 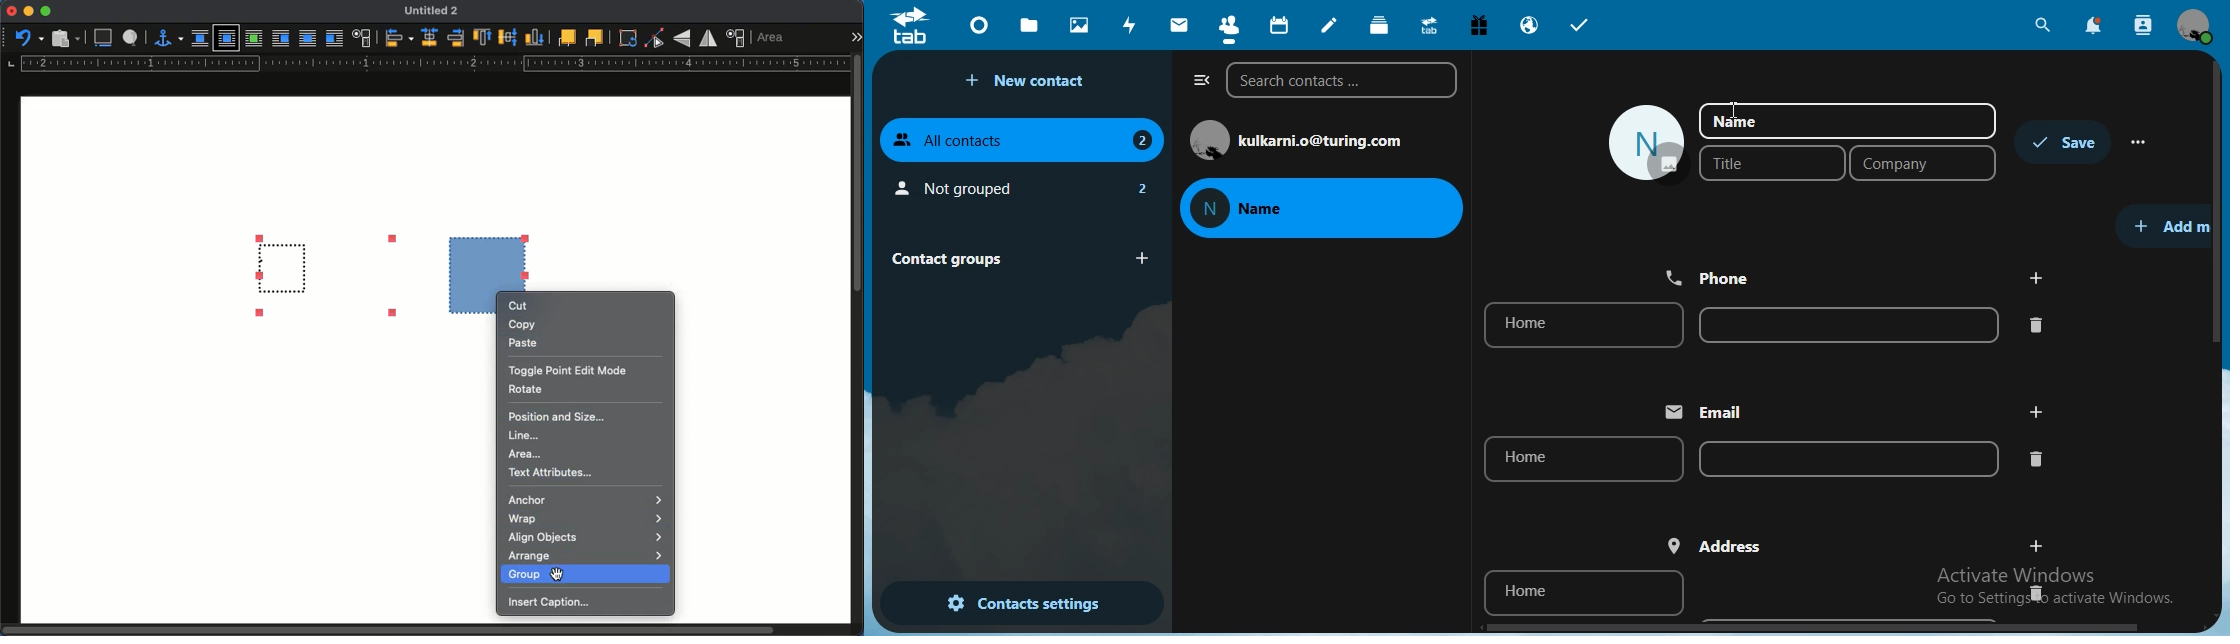 I want to click on not grouped, so click(x=1020, y=185).